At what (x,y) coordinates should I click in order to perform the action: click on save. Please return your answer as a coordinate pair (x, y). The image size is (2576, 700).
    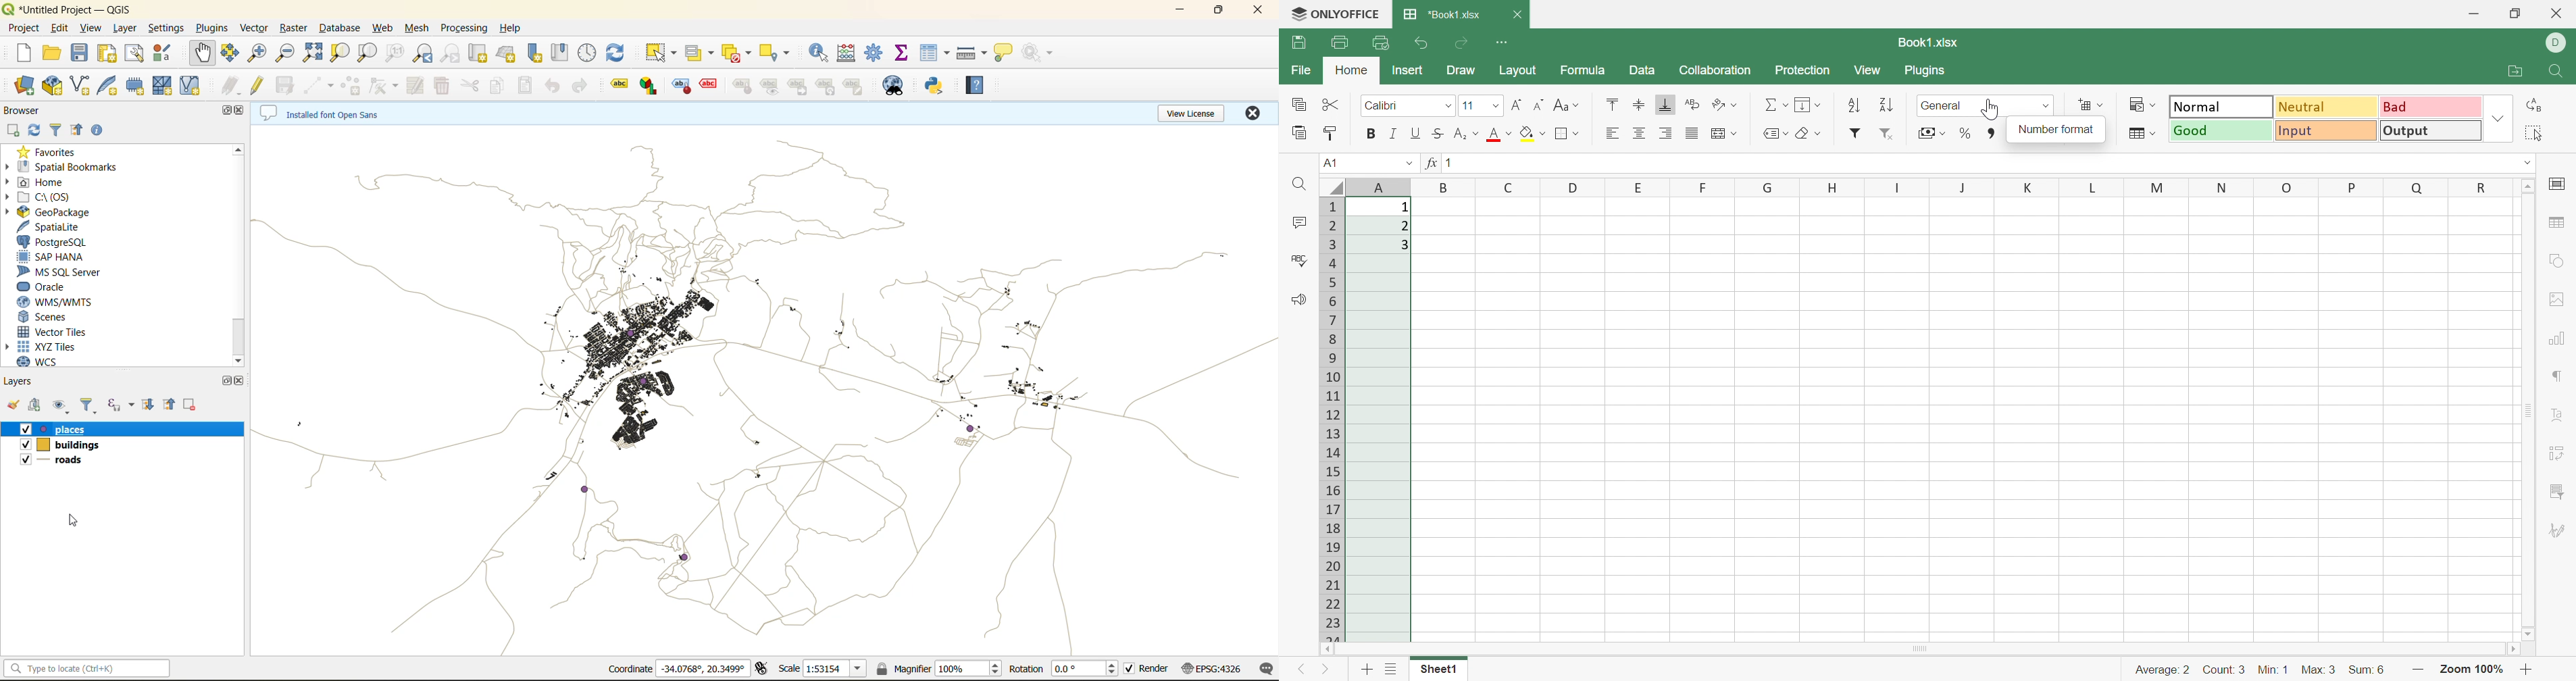
    Looking at the image, I should click on (83, 53).